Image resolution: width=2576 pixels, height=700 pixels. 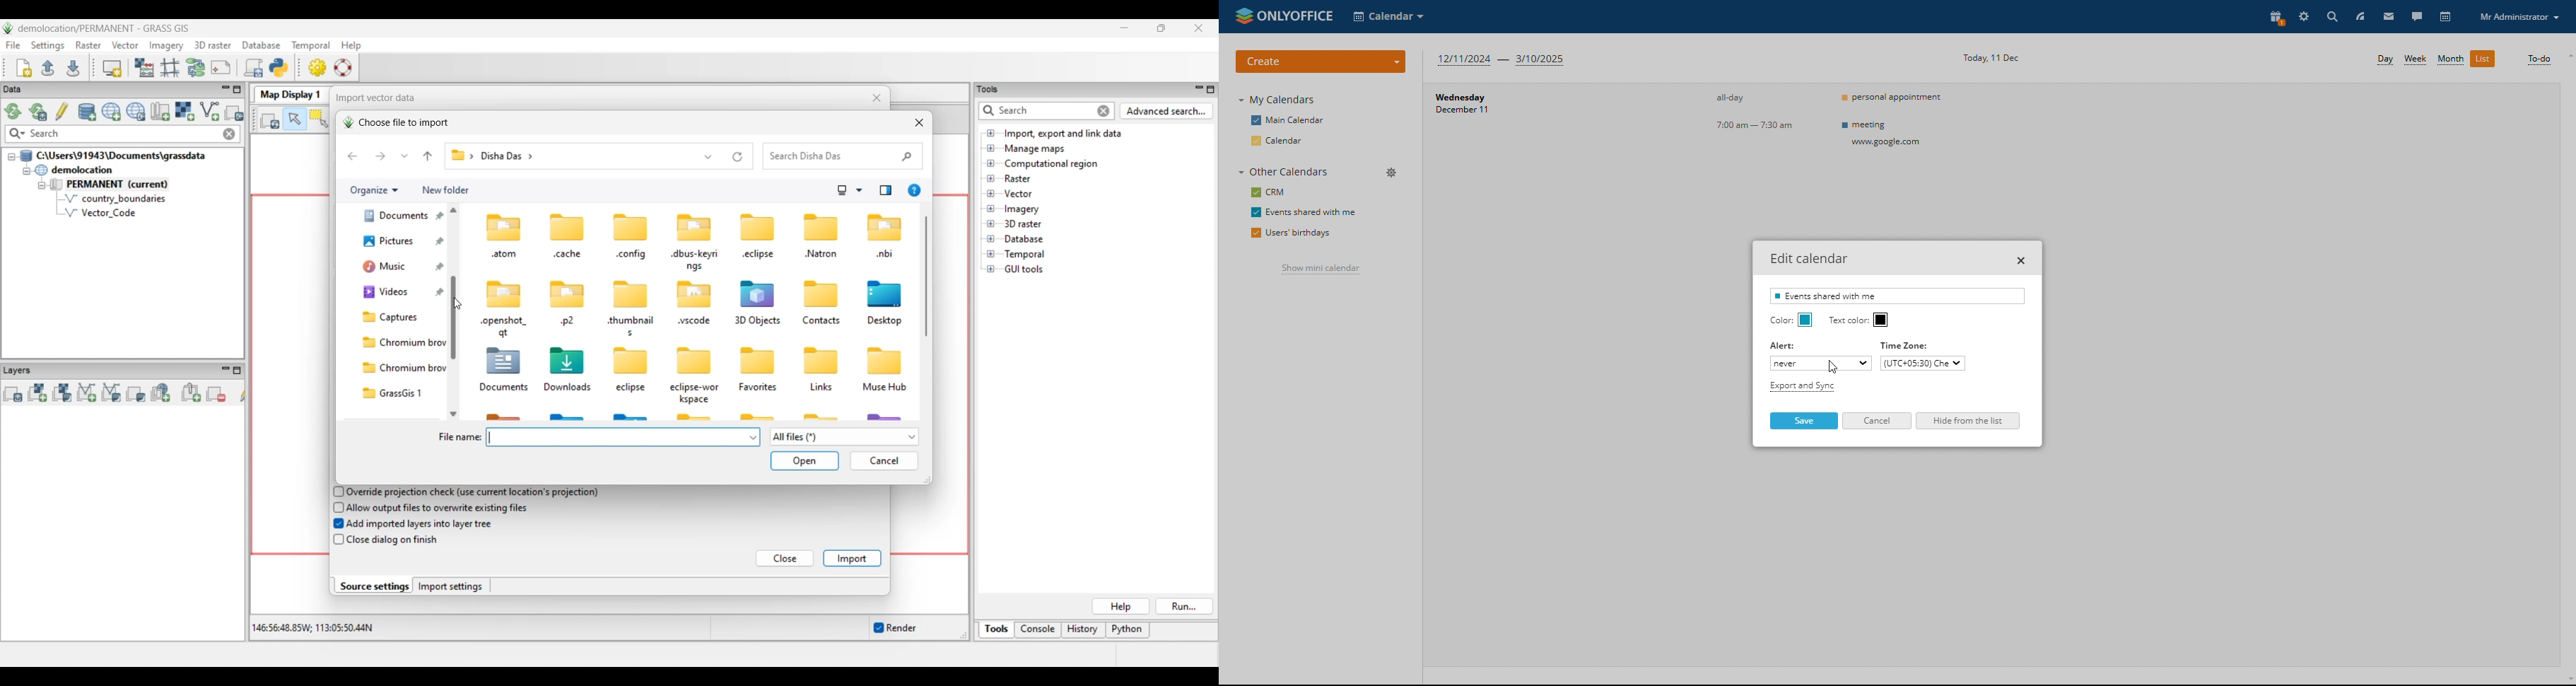 I want to click on checkbox, so click(x=336, y=491).